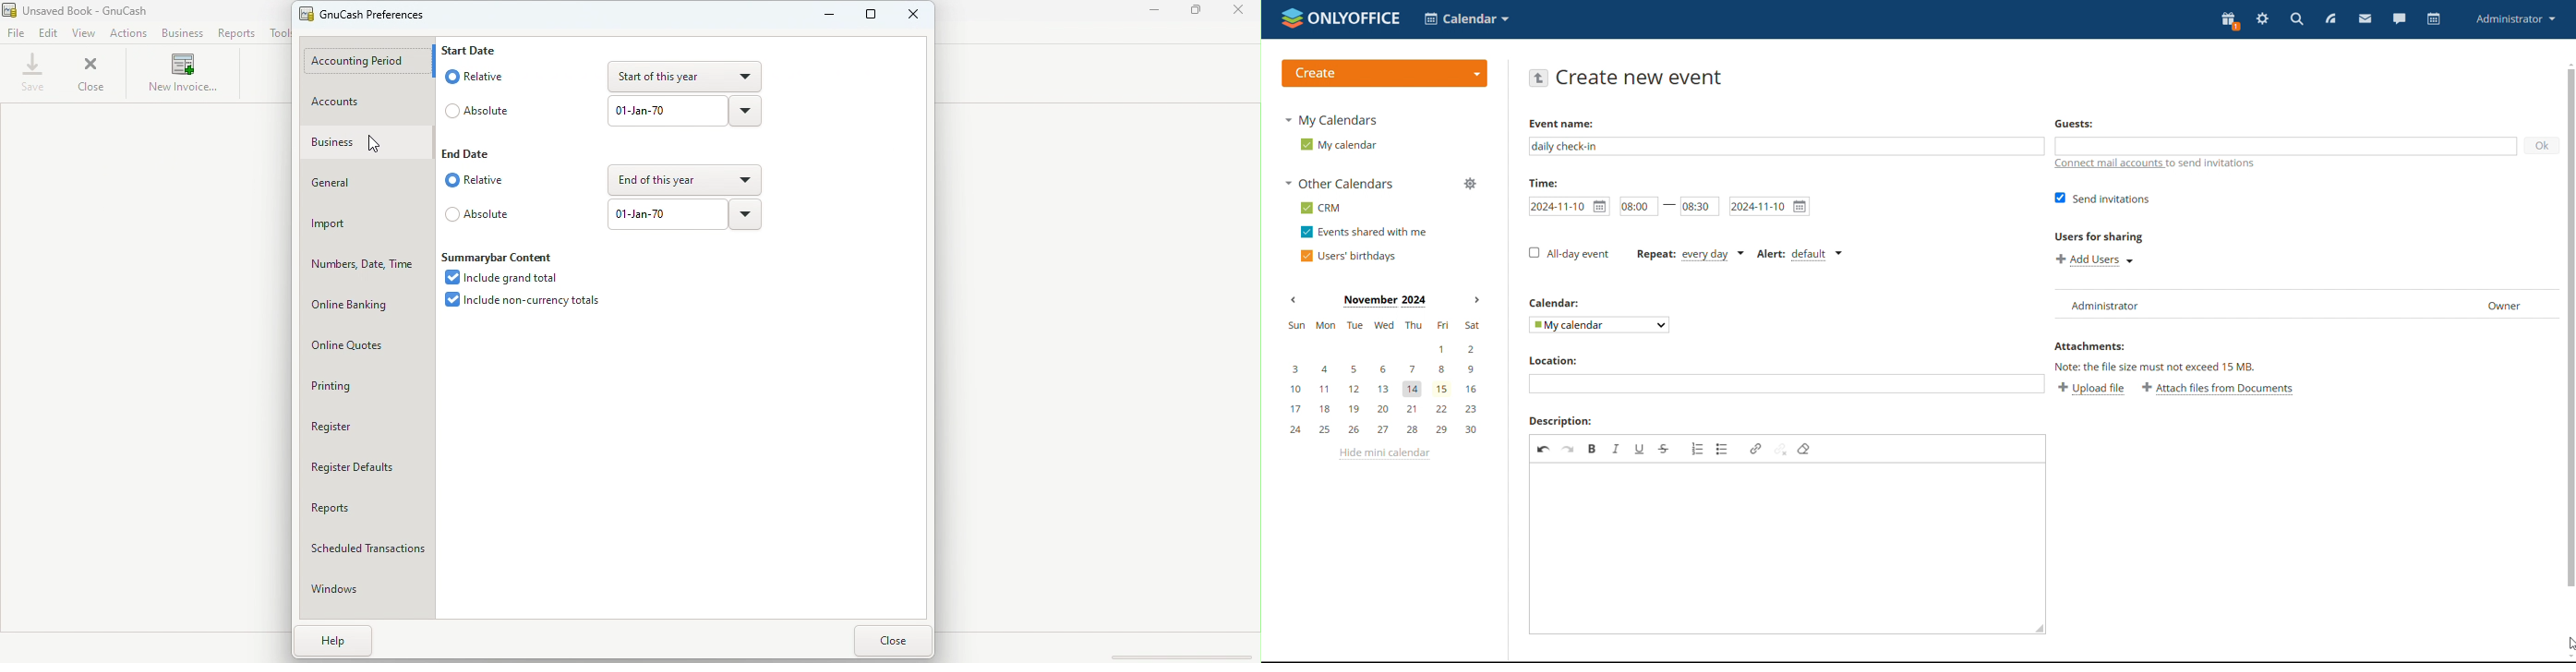 The height and width of the screenshot is (672, 2576). What do you see at coordinates (524, 300) in the screenshot?
I see `Include non-currency total` at bounding box center [524, 300].